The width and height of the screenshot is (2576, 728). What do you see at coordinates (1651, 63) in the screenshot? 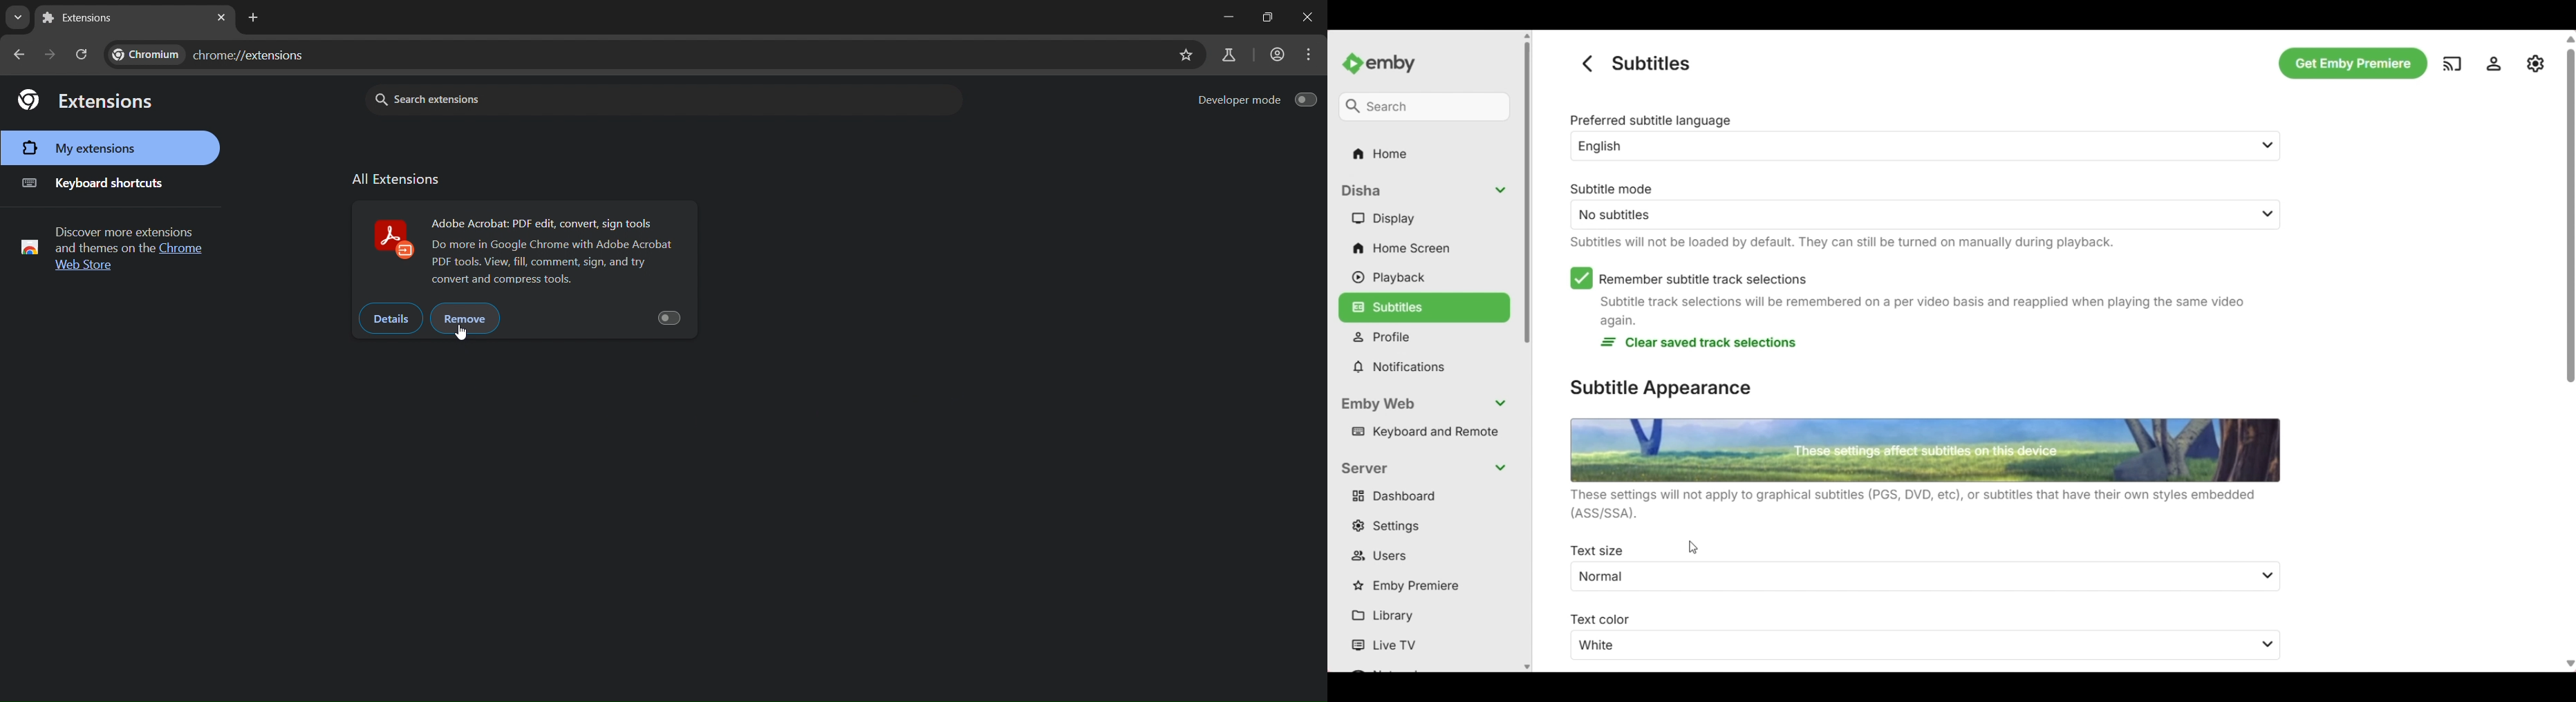
I see `Page name changed` at bounding box center [1651, 63].